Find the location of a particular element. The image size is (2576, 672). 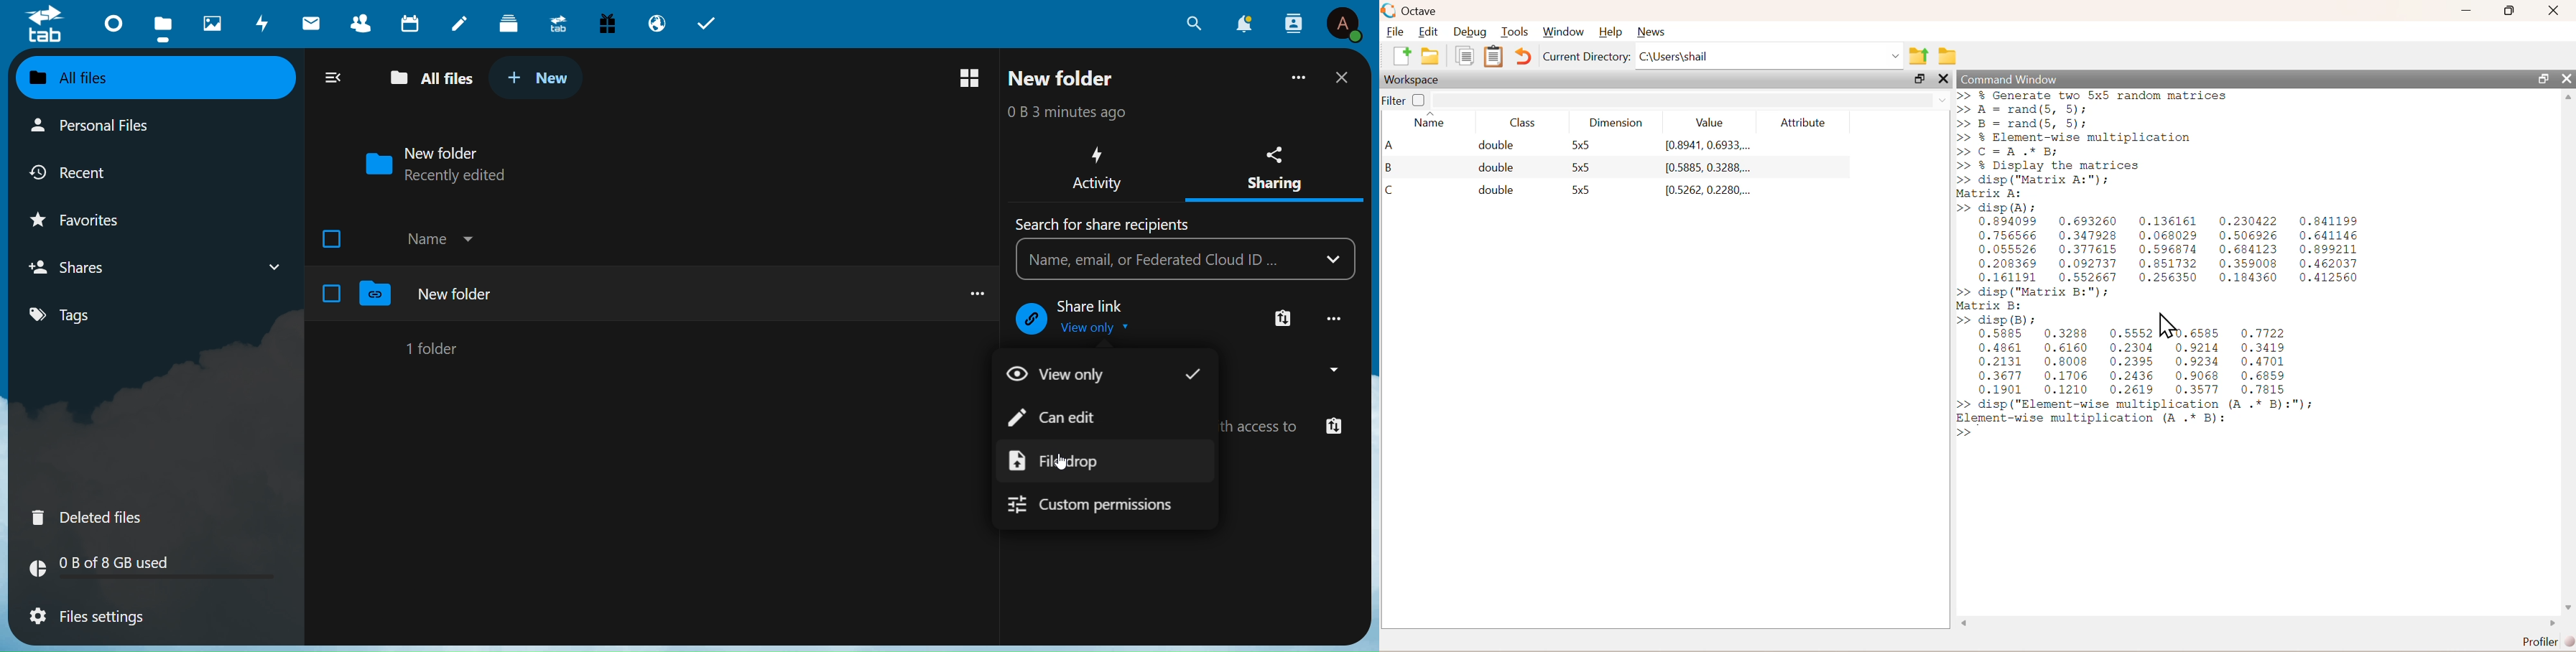

Tab is located at coordinates (712, 22).